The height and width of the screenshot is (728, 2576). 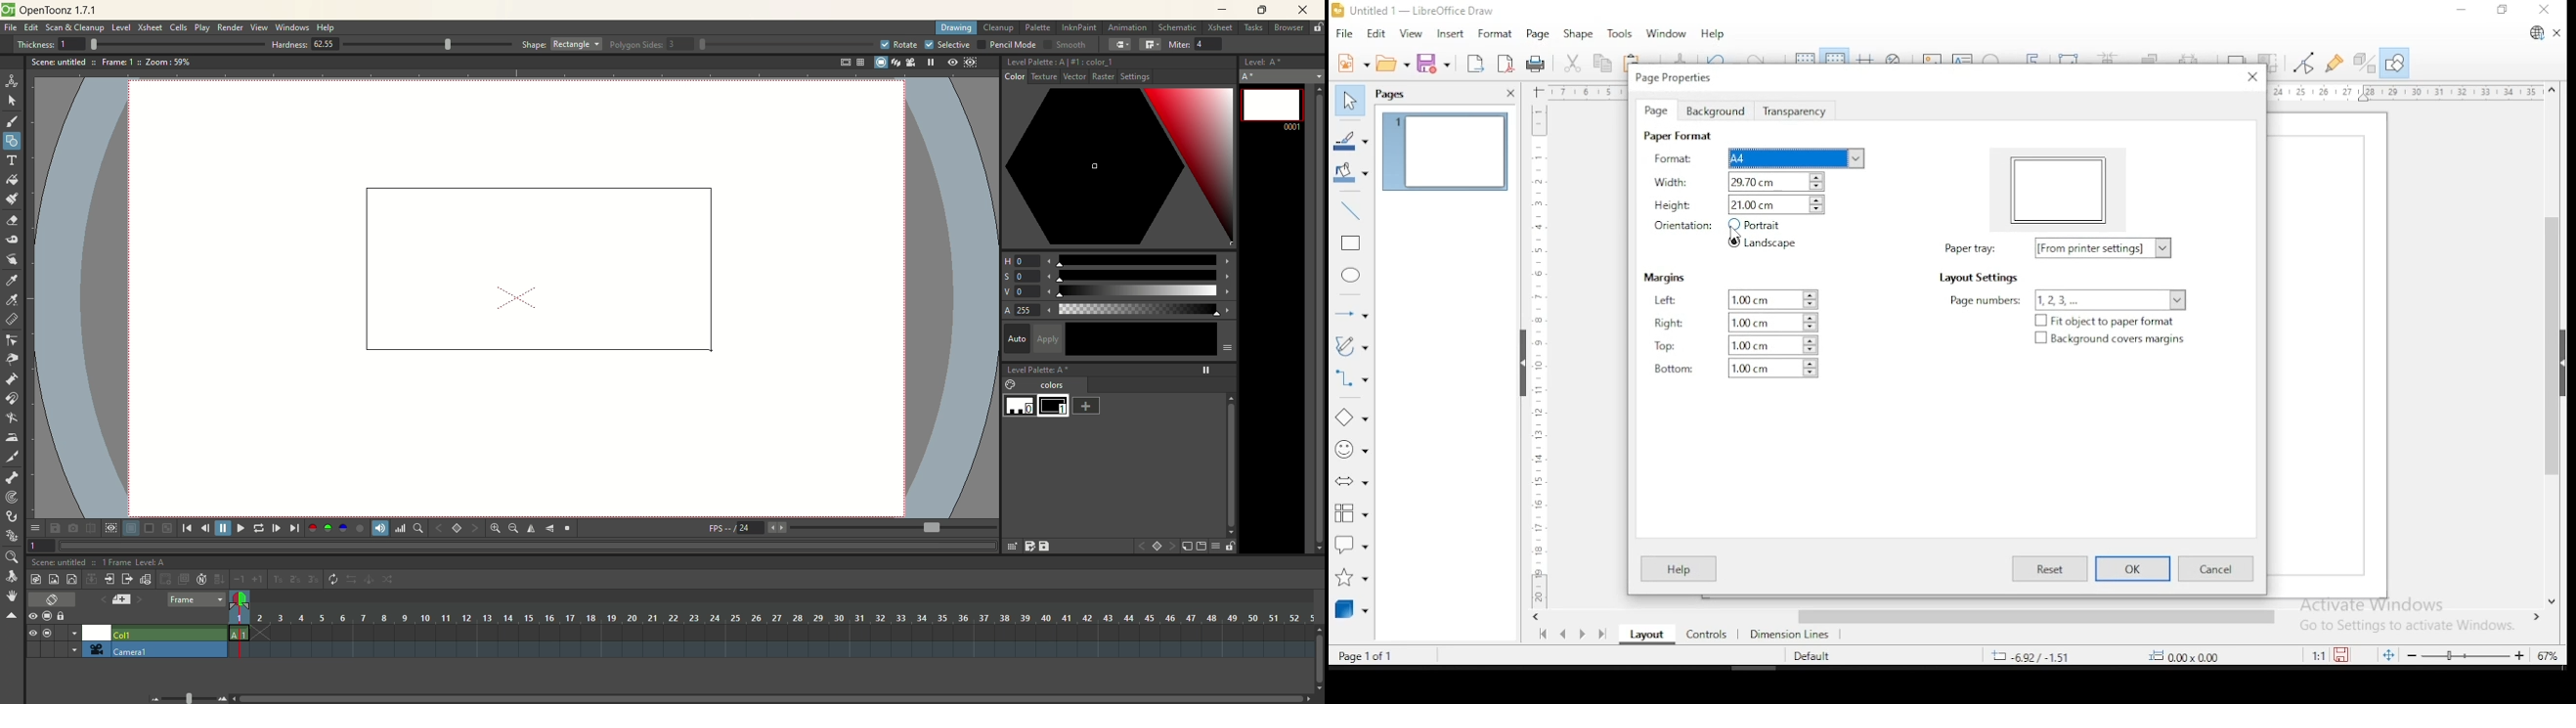 I want to click on align objects, so click(x=2113, y=58).